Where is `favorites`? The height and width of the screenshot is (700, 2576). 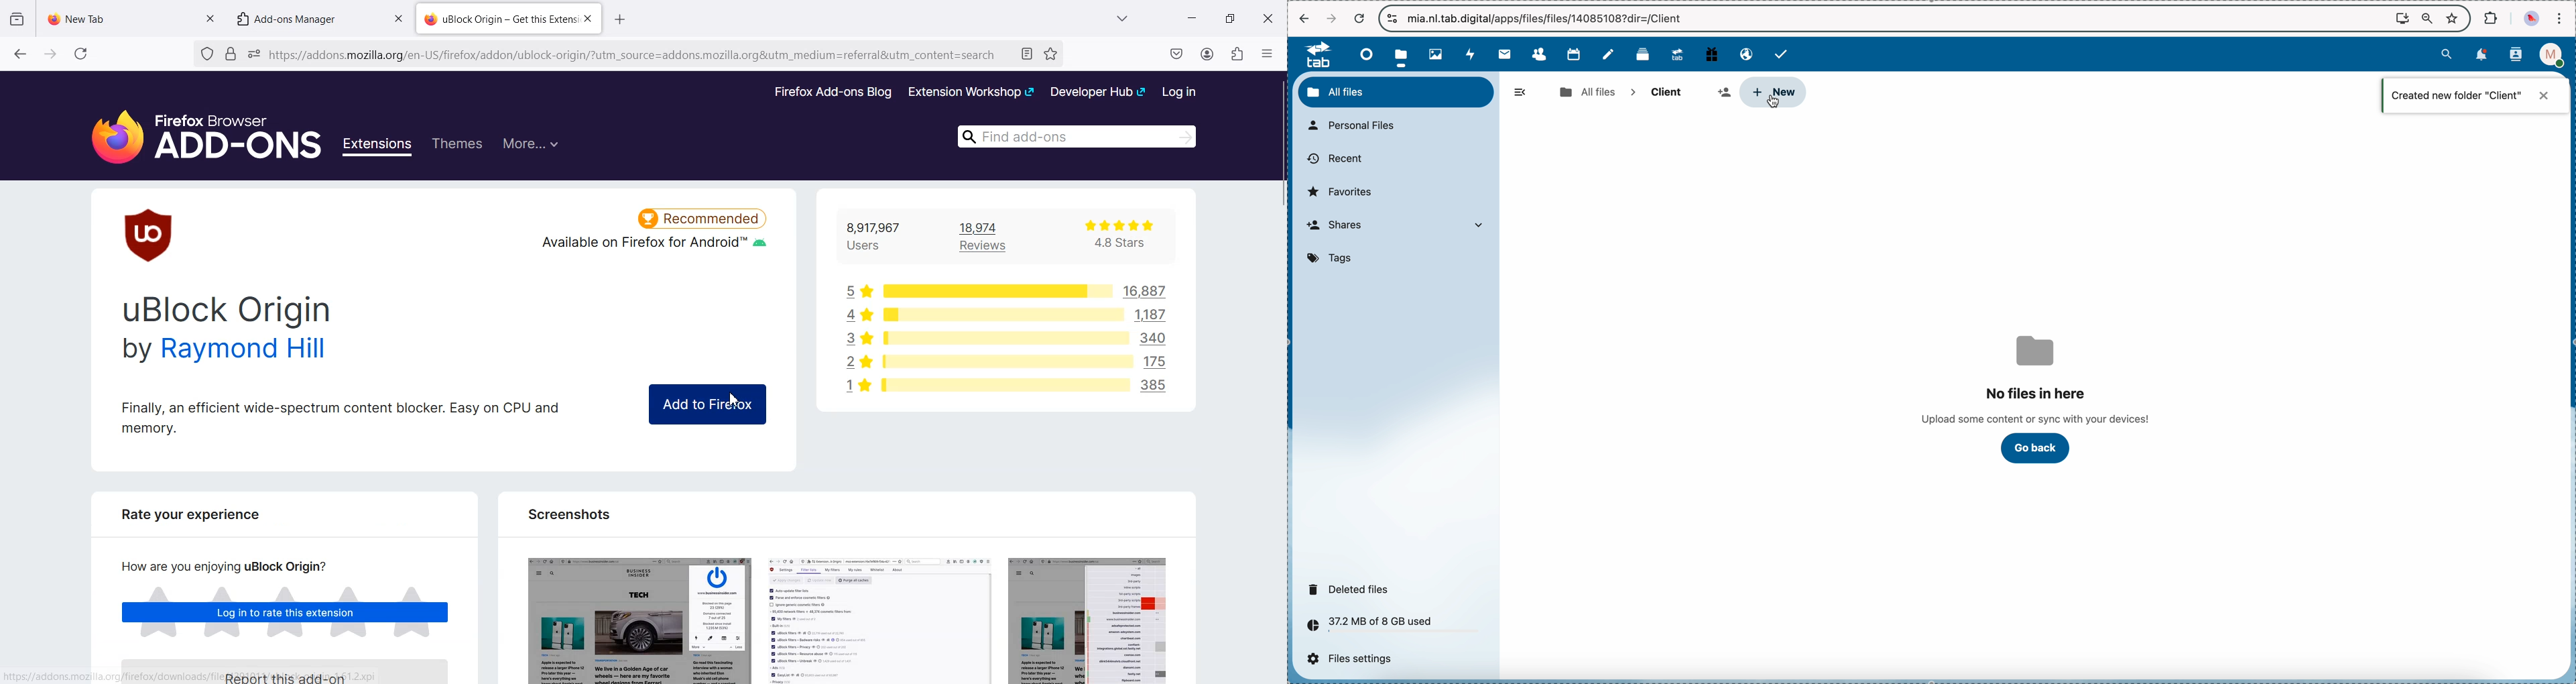 favorites is located at coordinates (2454, 18).